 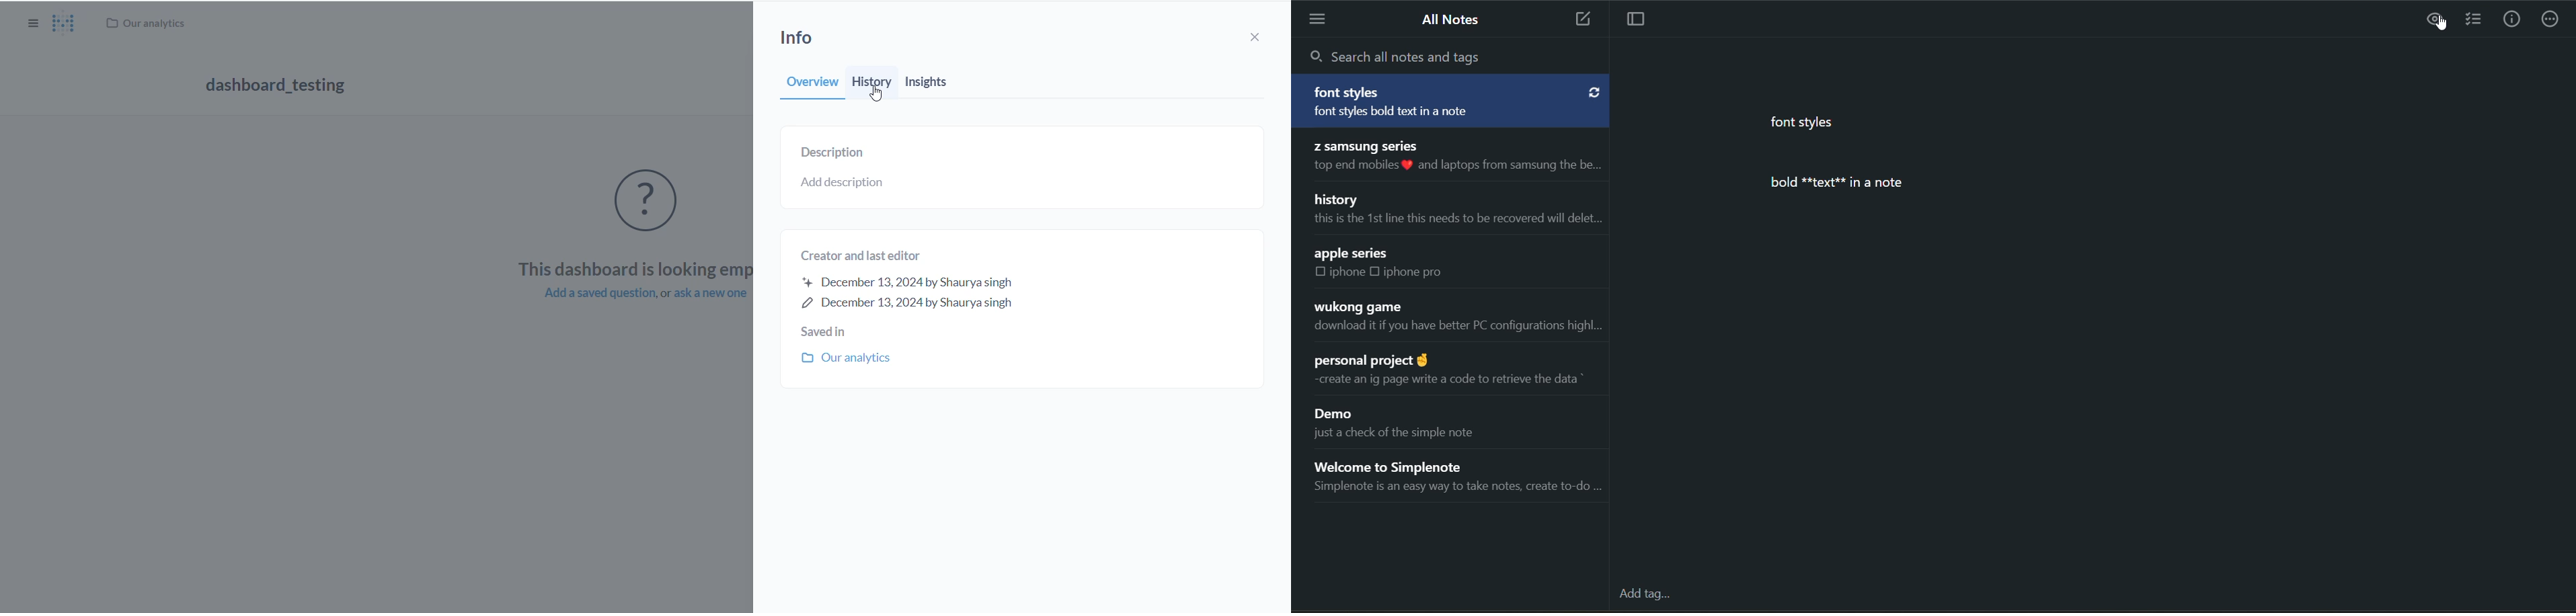 What do you see at coordinates (1320, 19) in the screenshot?
I see `menu` at bounding box center [1320, 19].